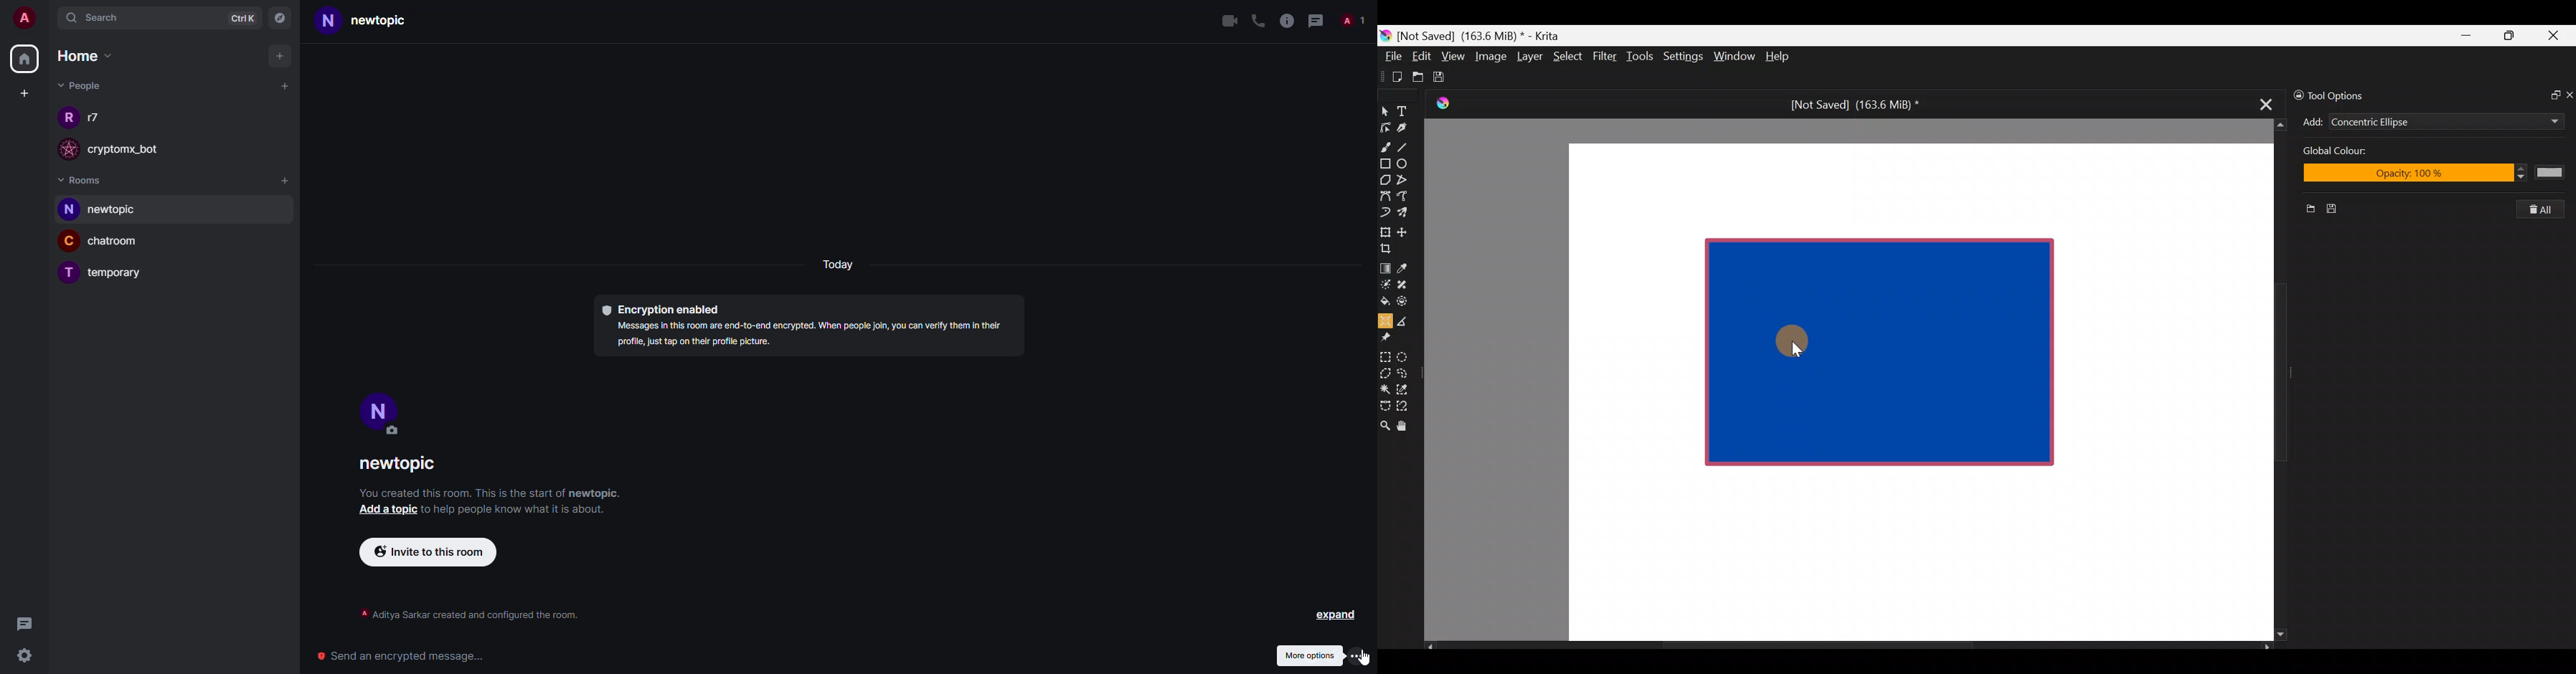 The width and height of the screenshot is (2576, 700). What do you see at coordinates (119, 210) in the screenshot?
I see `room` at bounding box center [119, 210].